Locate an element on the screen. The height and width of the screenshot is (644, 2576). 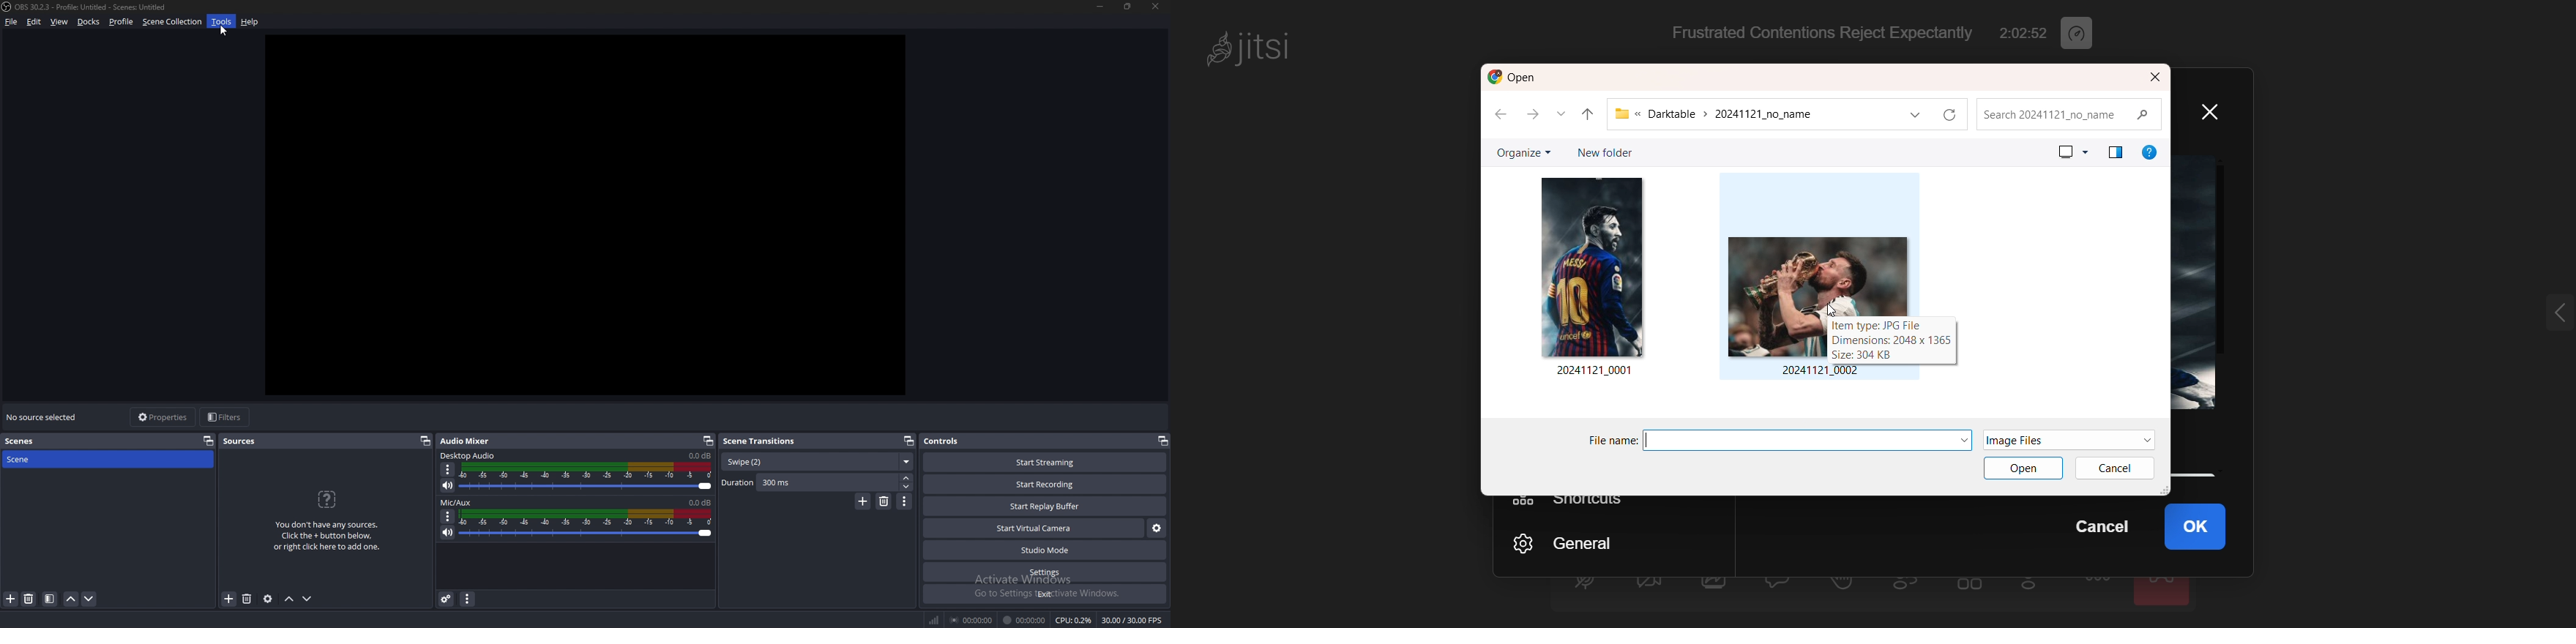
add scene is located at coordinates (11, 598).